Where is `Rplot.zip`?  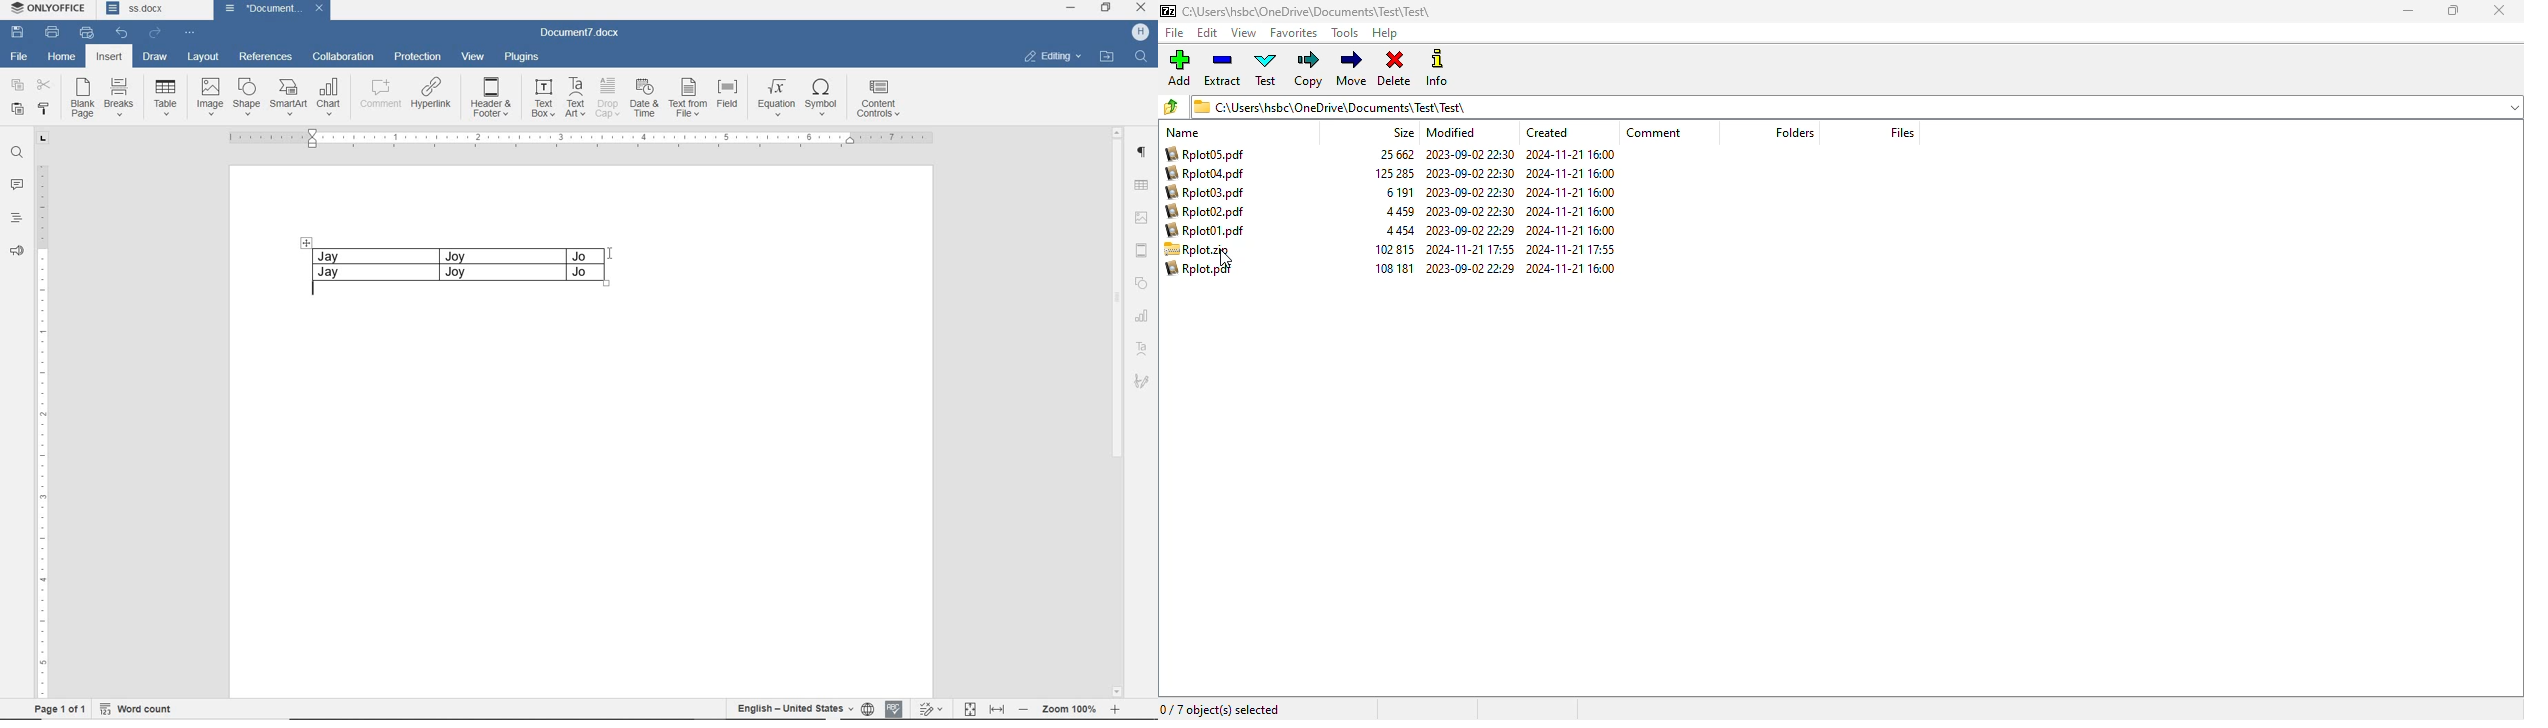 Rplot.zip is located at coordinates (1197, 250).